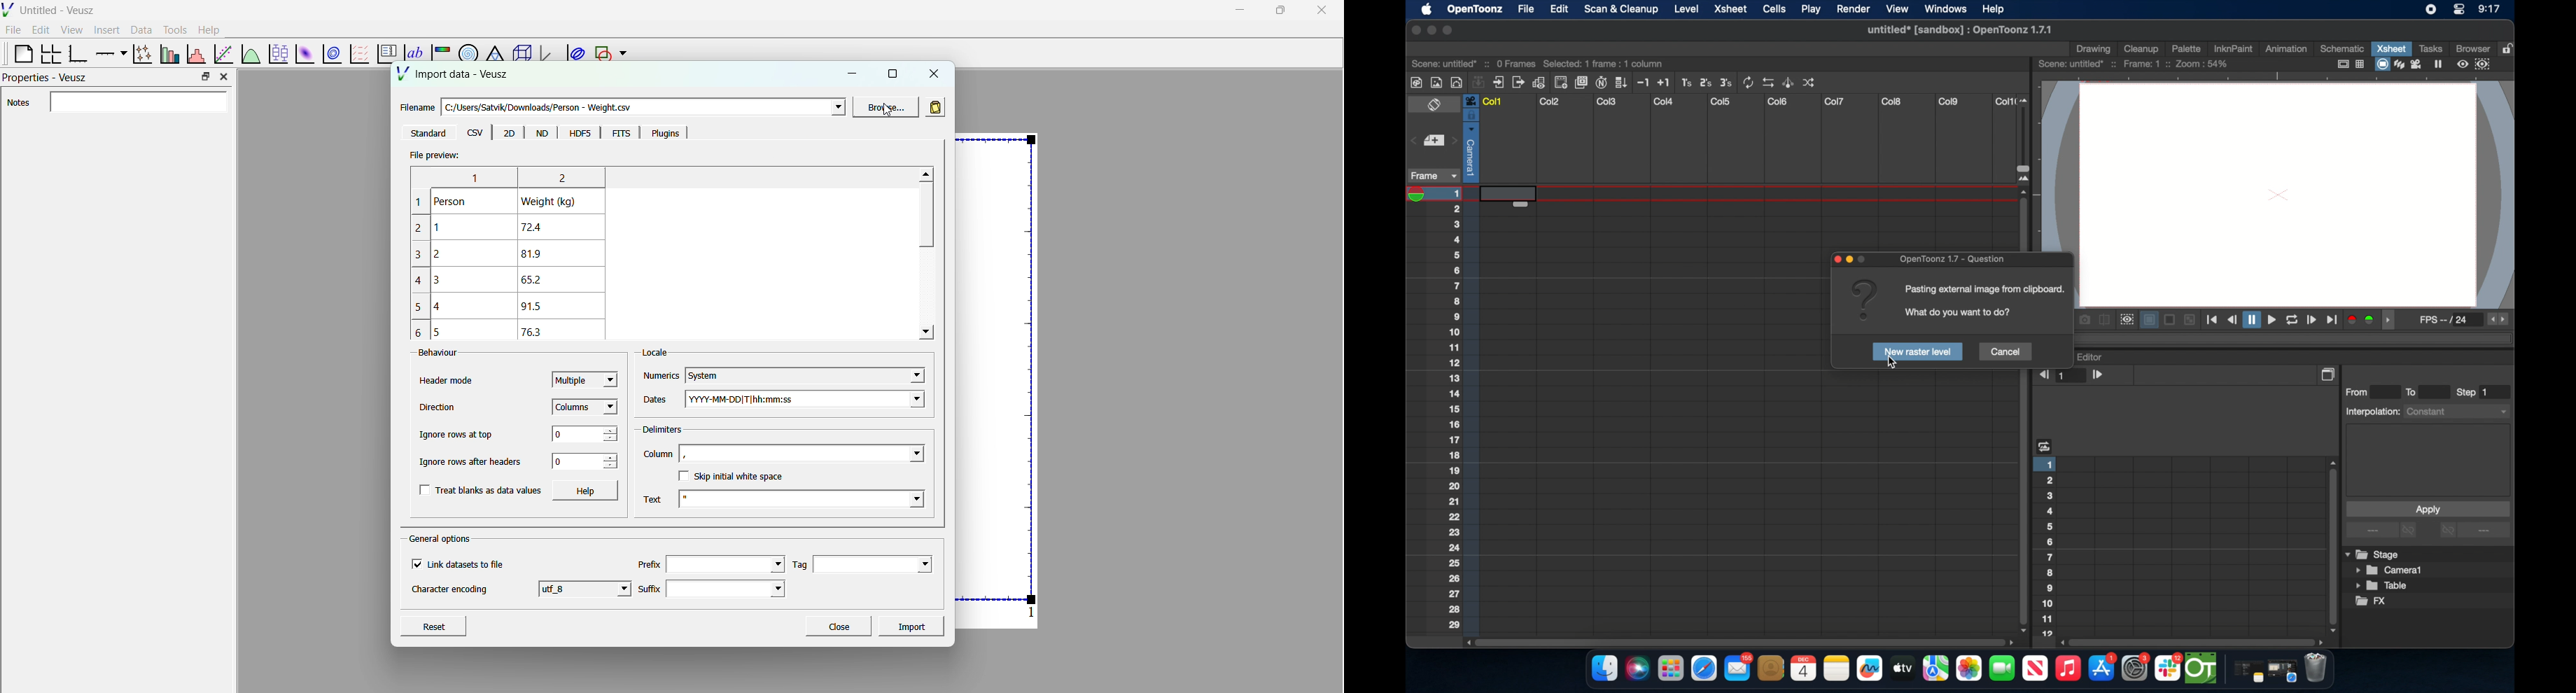  I want to click on notes, so click(2246, 672).